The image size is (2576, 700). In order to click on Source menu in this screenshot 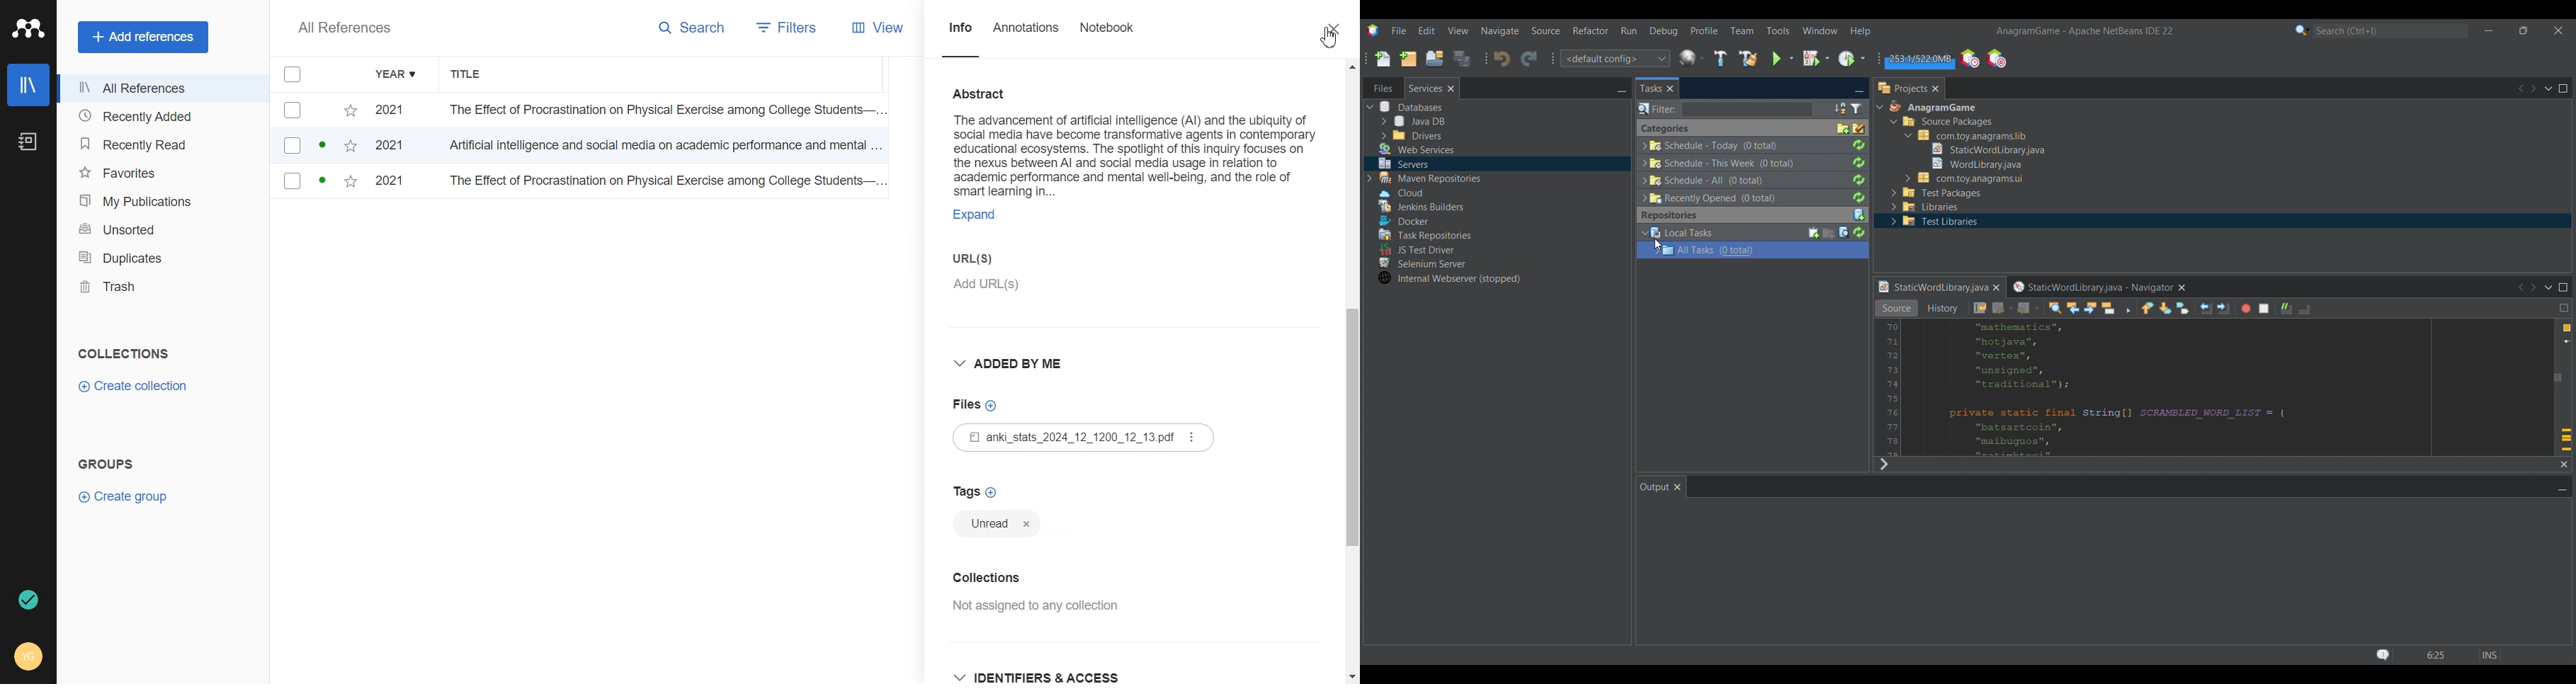, I will do `click(1545, 30)`.